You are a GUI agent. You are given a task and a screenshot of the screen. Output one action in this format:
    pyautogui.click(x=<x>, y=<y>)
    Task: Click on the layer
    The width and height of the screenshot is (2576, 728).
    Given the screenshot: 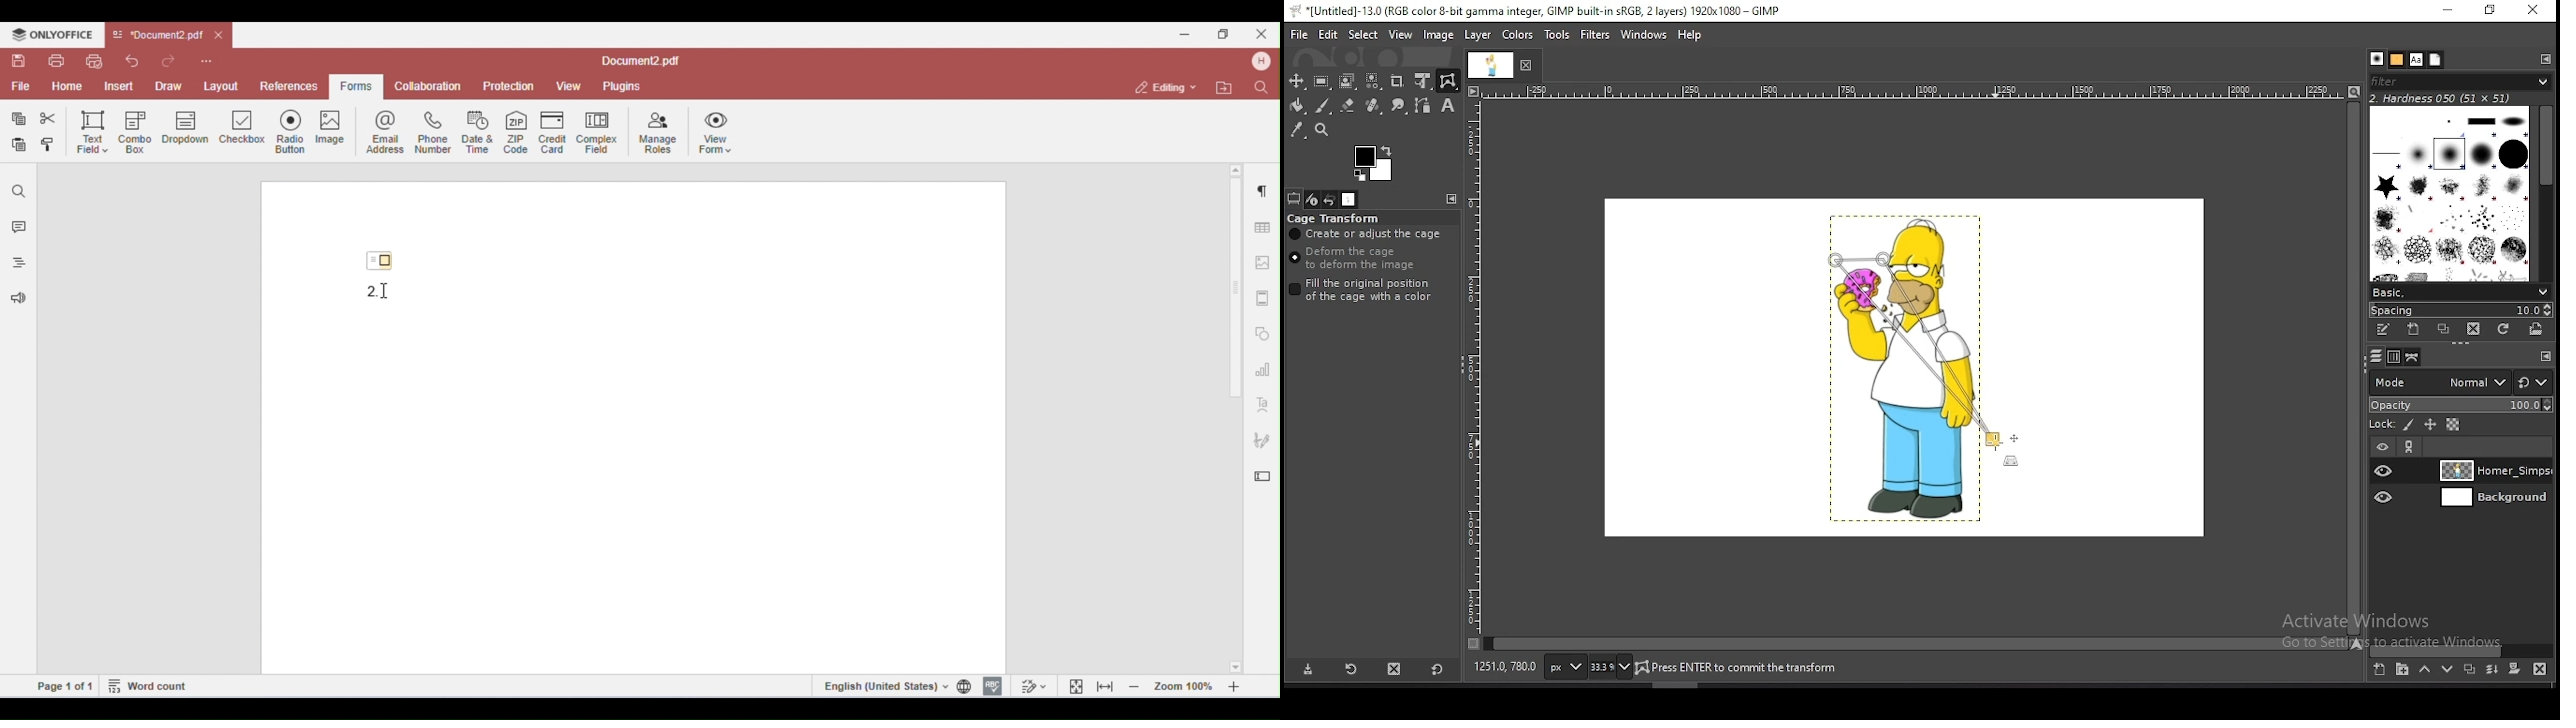 What is the action you would take?
    pyautogui.click(x=1479, y=36)
    